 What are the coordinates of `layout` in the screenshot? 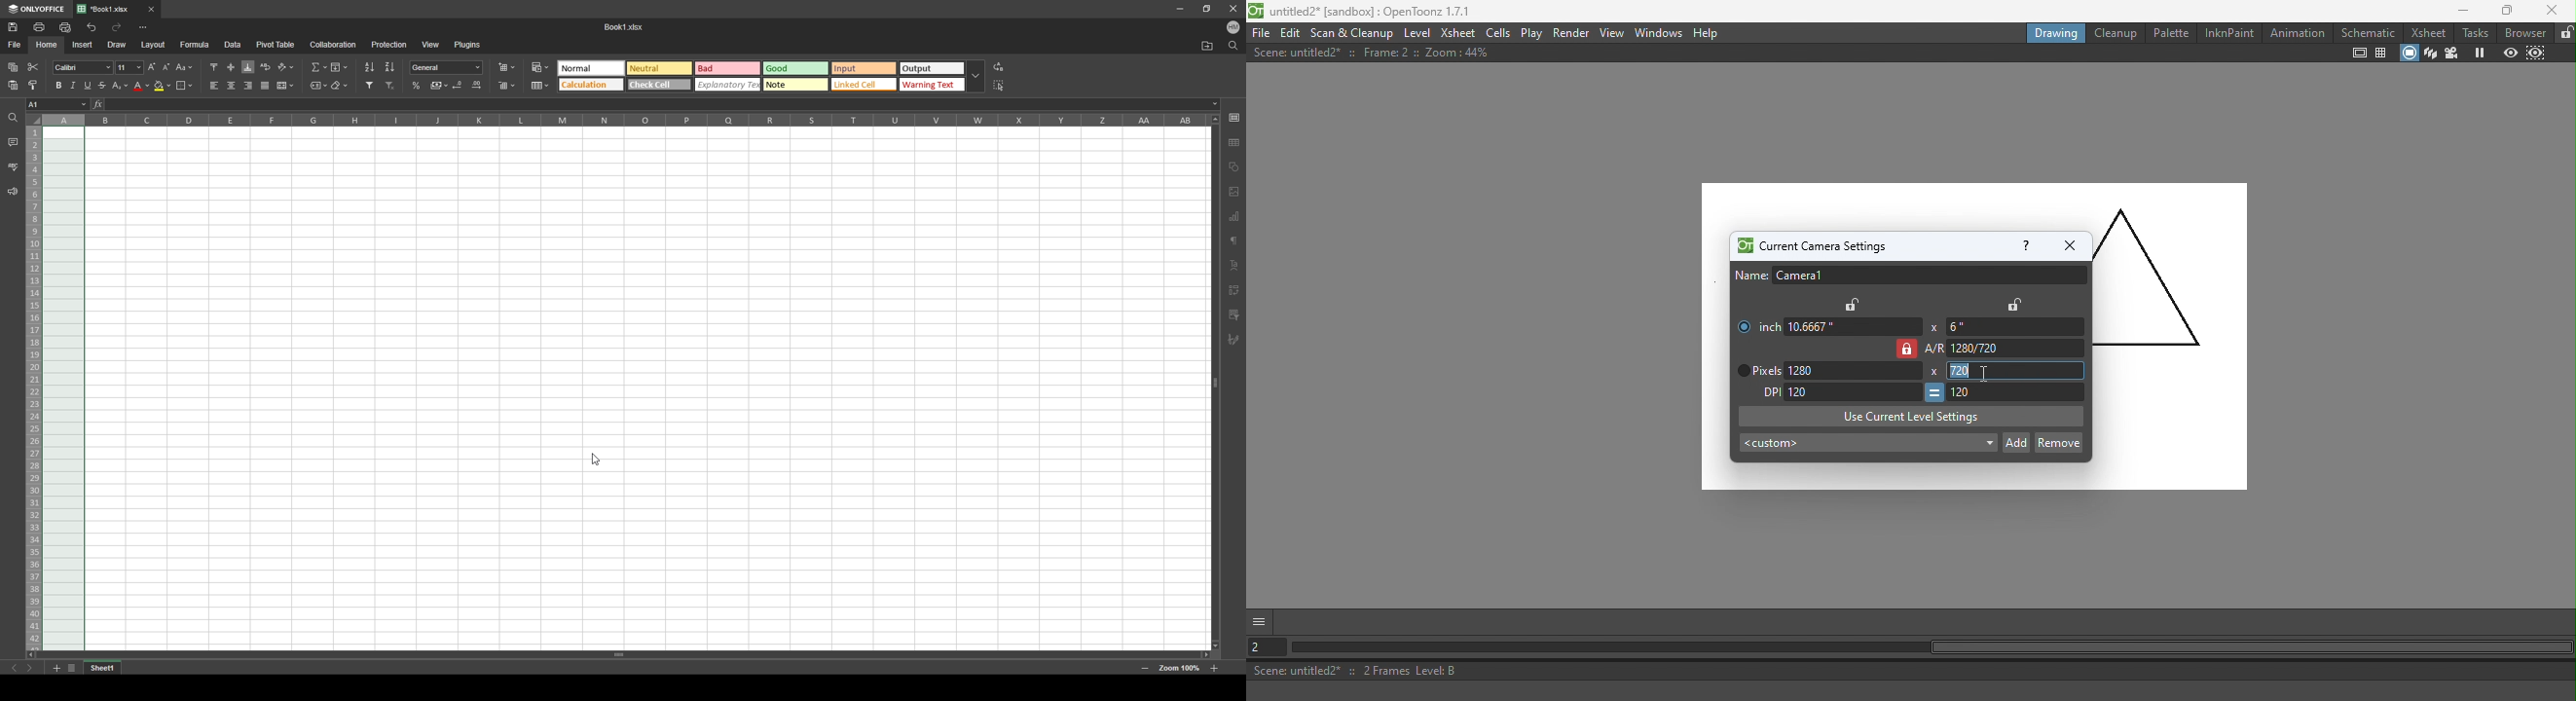 It's located at (153, 45).